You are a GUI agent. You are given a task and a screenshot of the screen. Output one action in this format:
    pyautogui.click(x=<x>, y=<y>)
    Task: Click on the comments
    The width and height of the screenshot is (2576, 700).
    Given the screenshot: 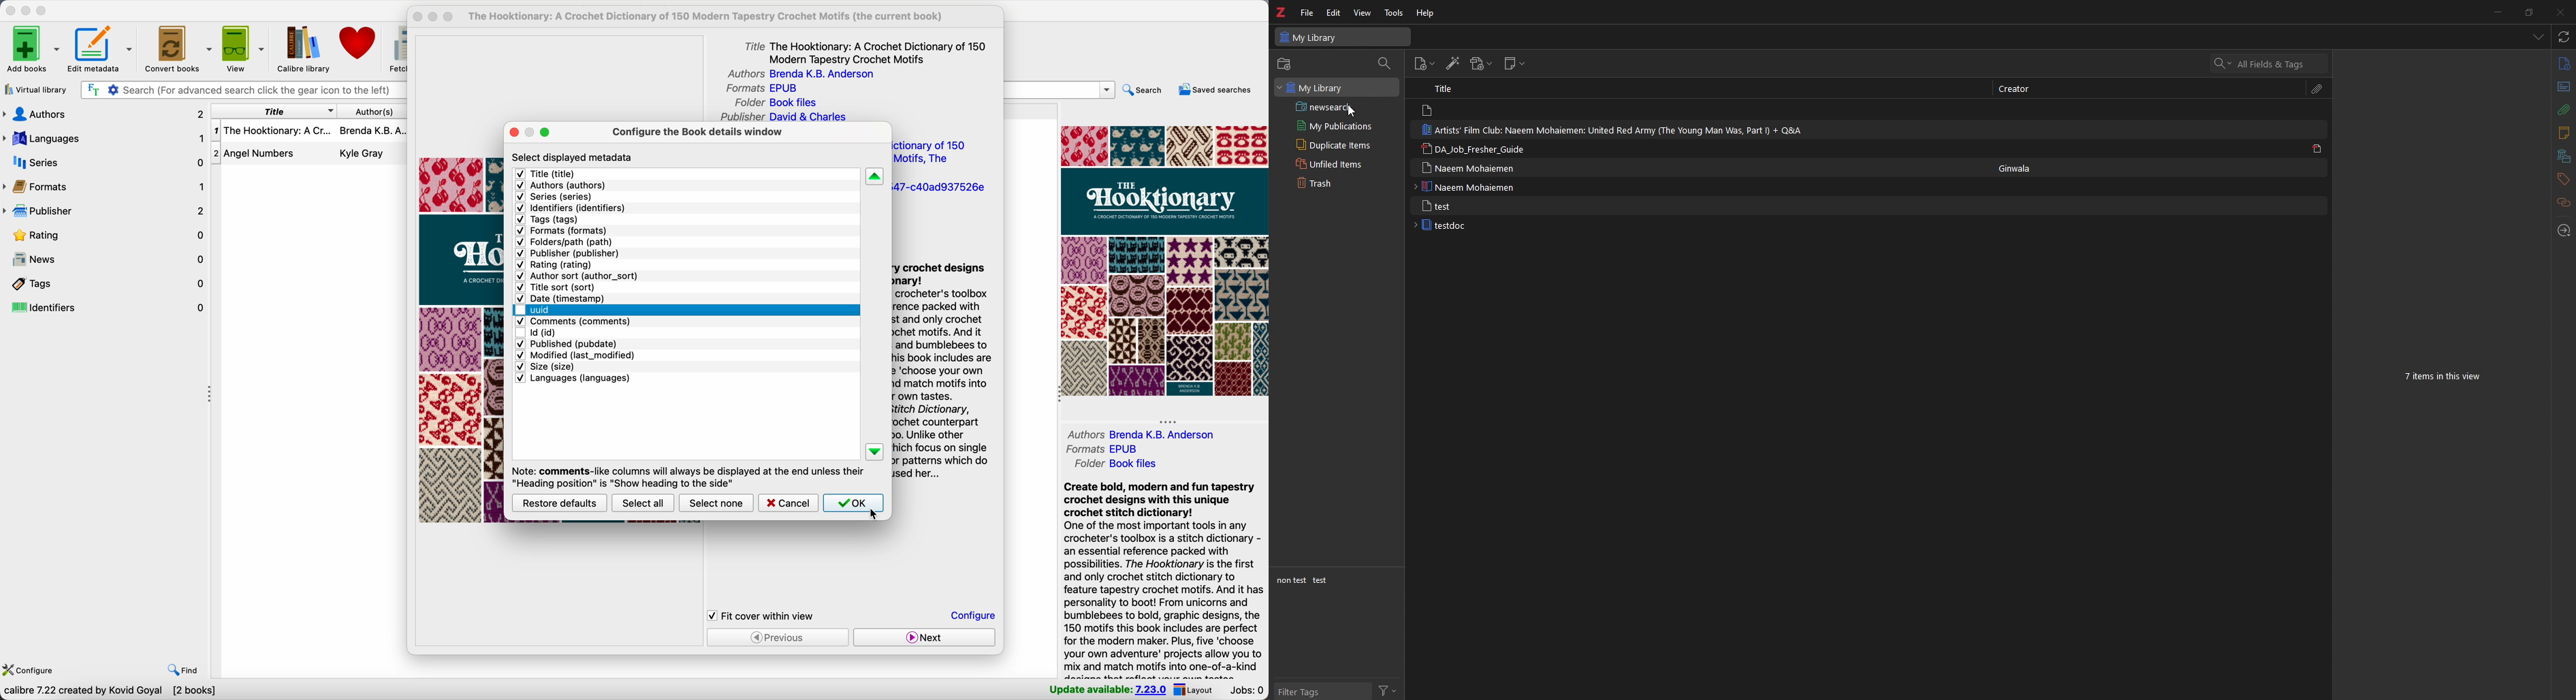 What is the action you would take?
    pyautogui.click(x=577, y=322)
    